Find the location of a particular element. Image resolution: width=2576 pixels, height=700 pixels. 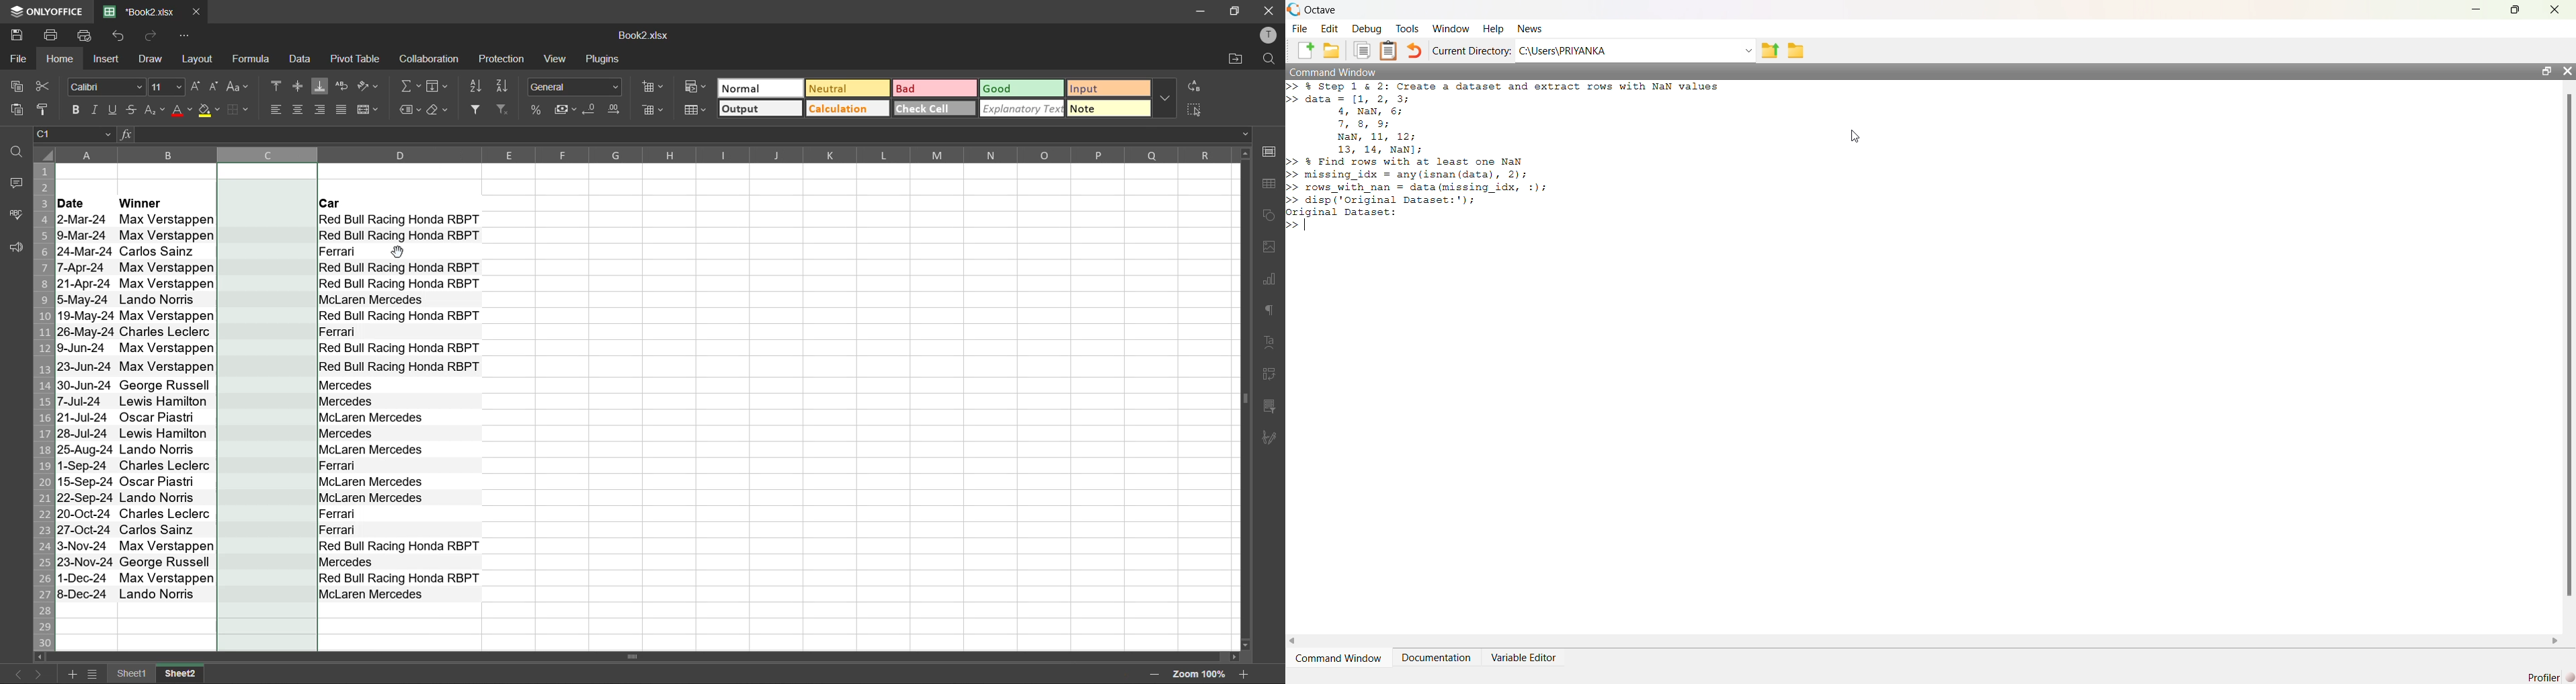

fx is located at coordinates (125, 135).